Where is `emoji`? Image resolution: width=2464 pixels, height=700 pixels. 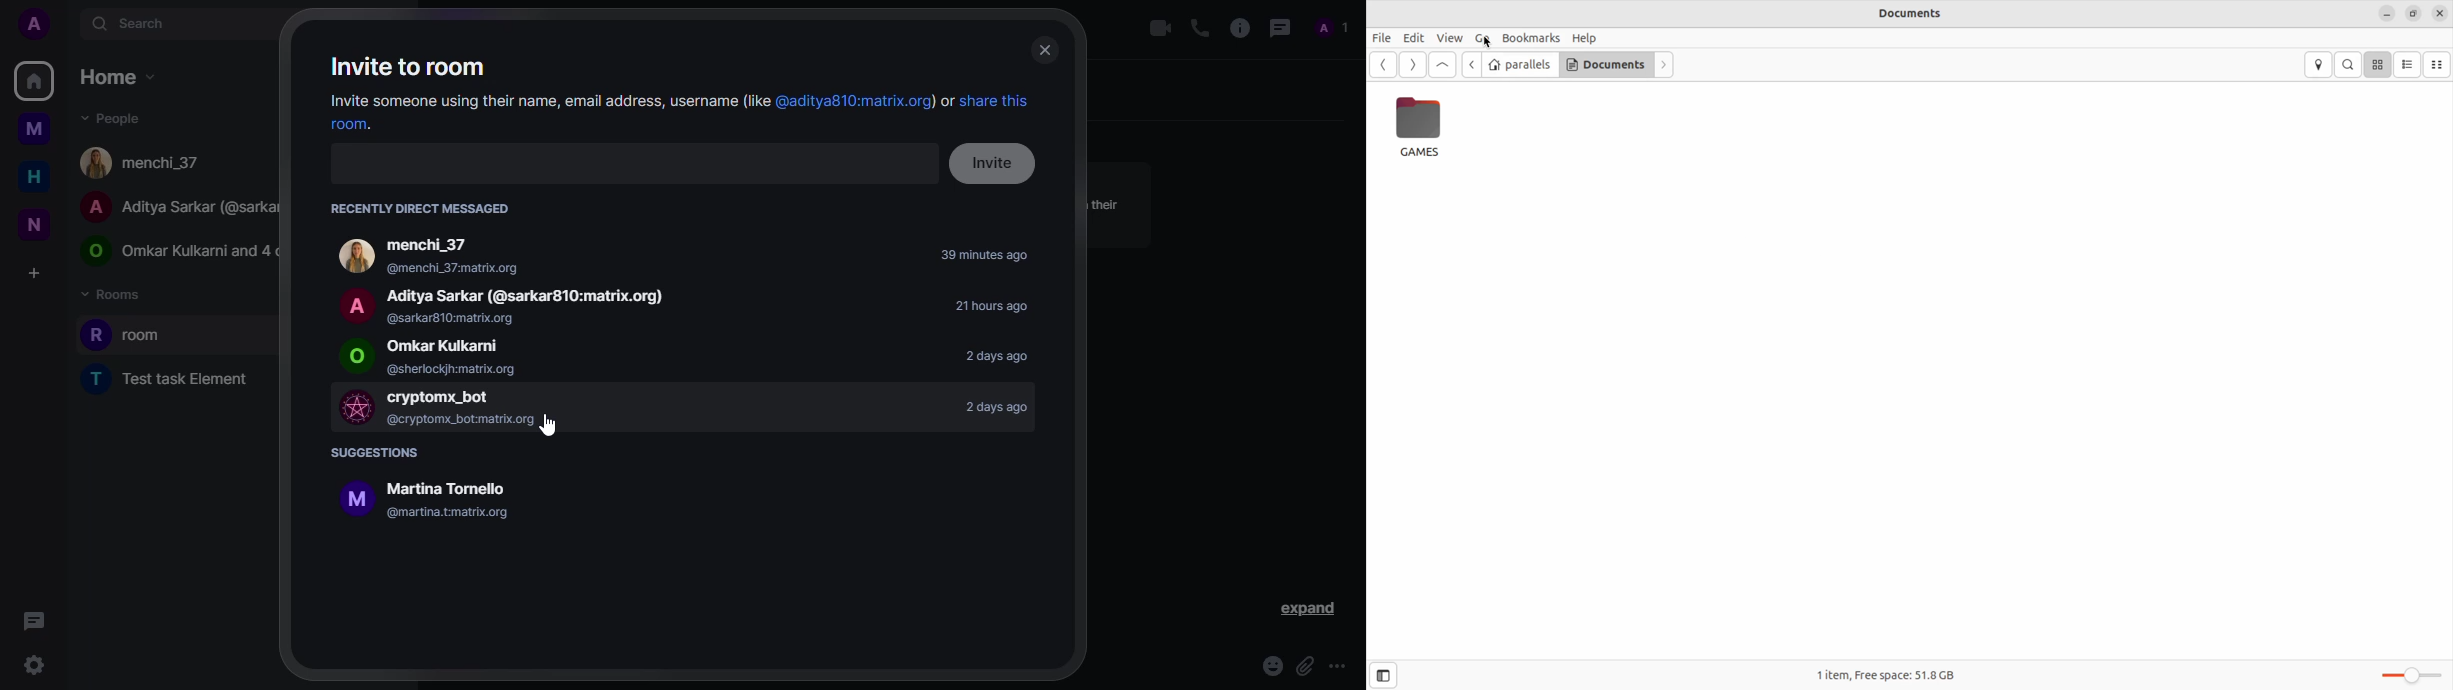
emoji is located at coordinates (1269, 667).